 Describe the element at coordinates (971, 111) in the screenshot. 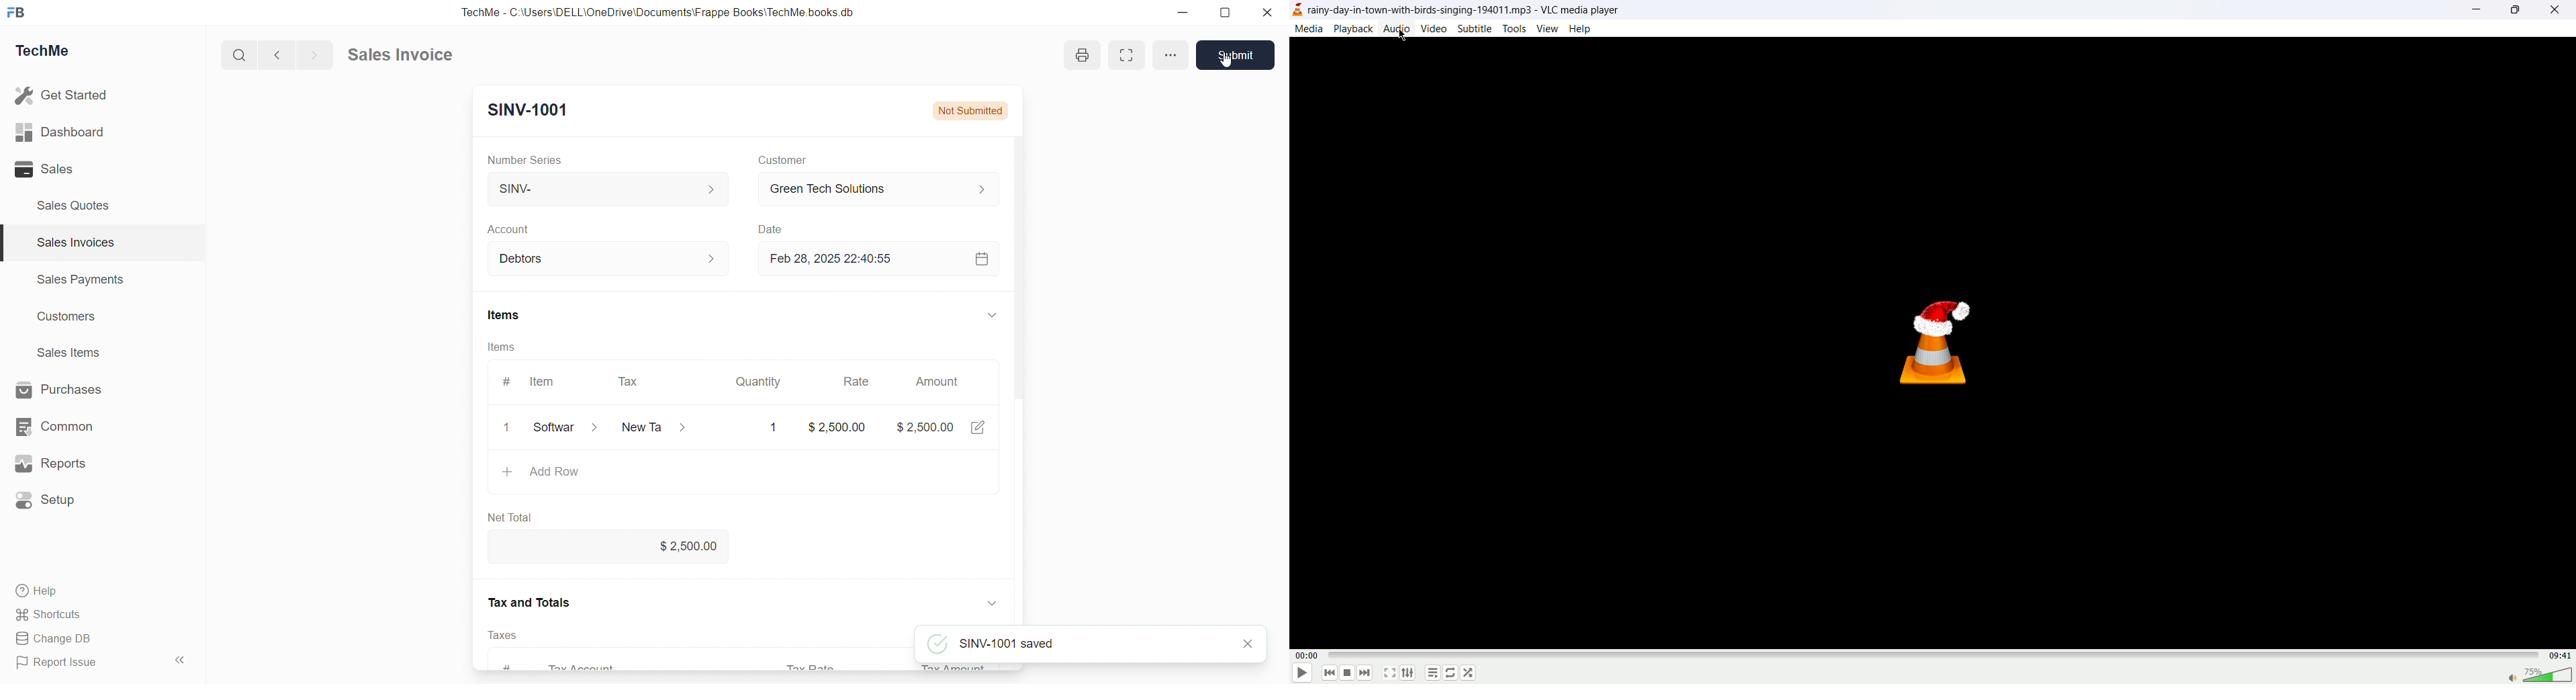

I see `Not Submitted` at that location.